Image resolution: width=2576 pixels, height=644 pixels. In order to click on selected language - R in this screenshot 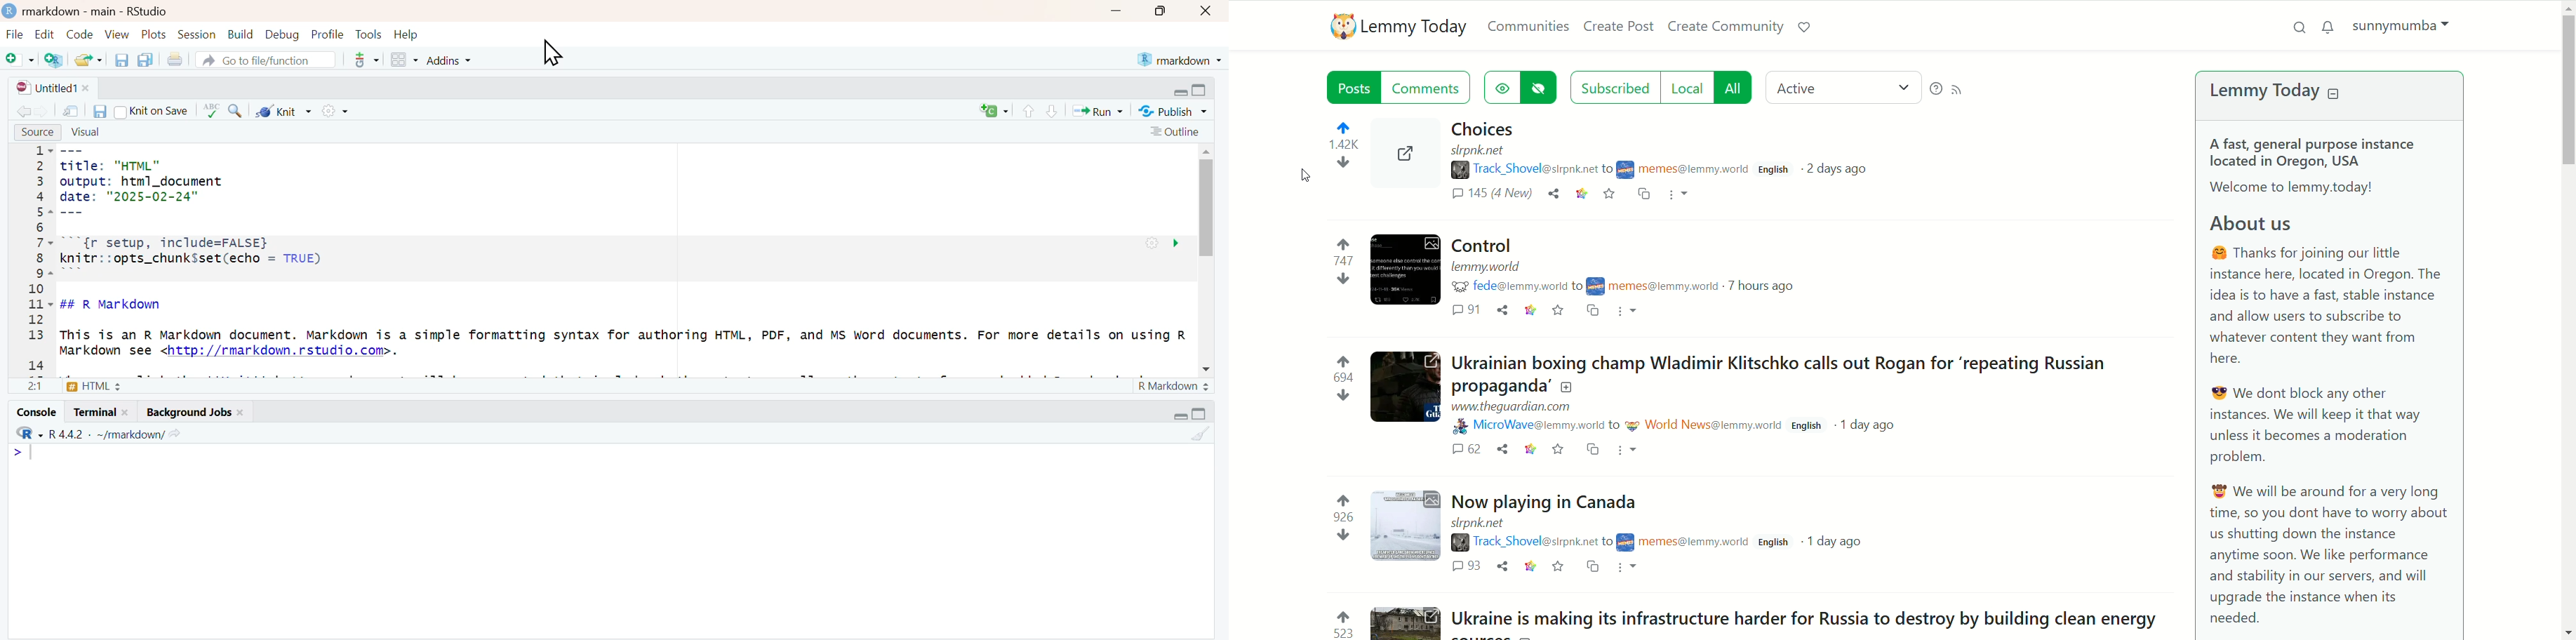, I will do `click(26, 433)`.